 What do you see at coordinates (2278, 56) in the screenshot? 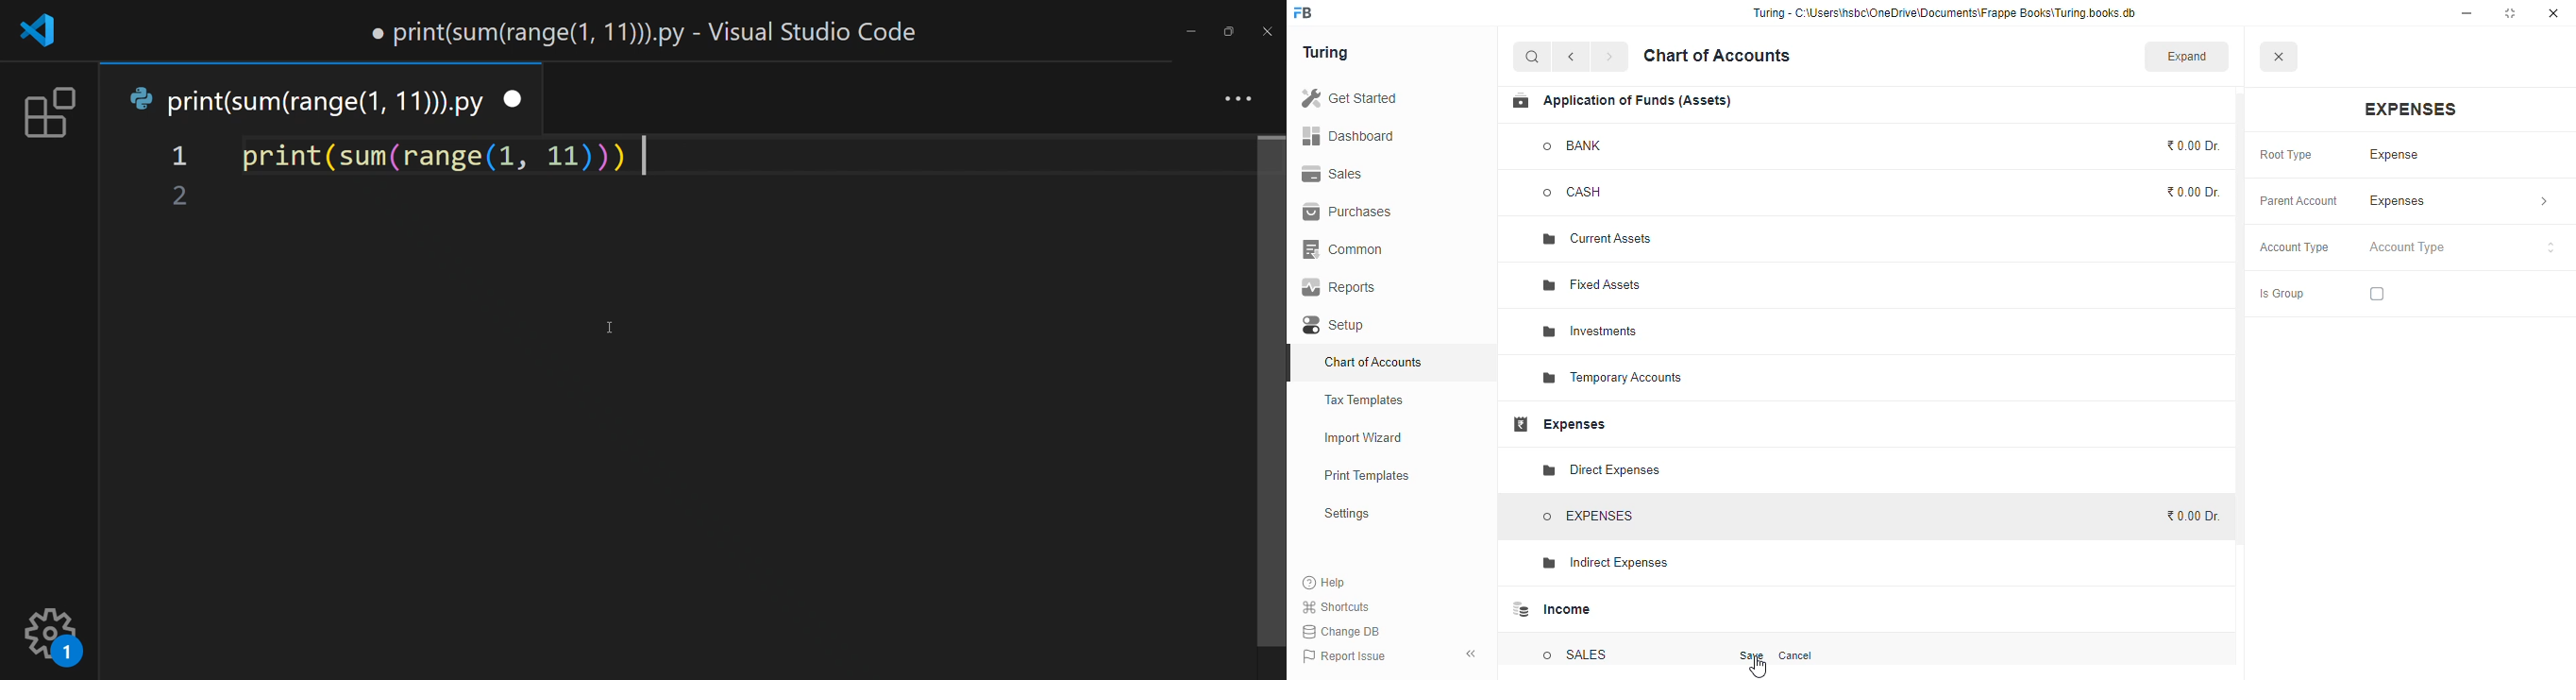
I see `close` at bounding box center [2278, 56].